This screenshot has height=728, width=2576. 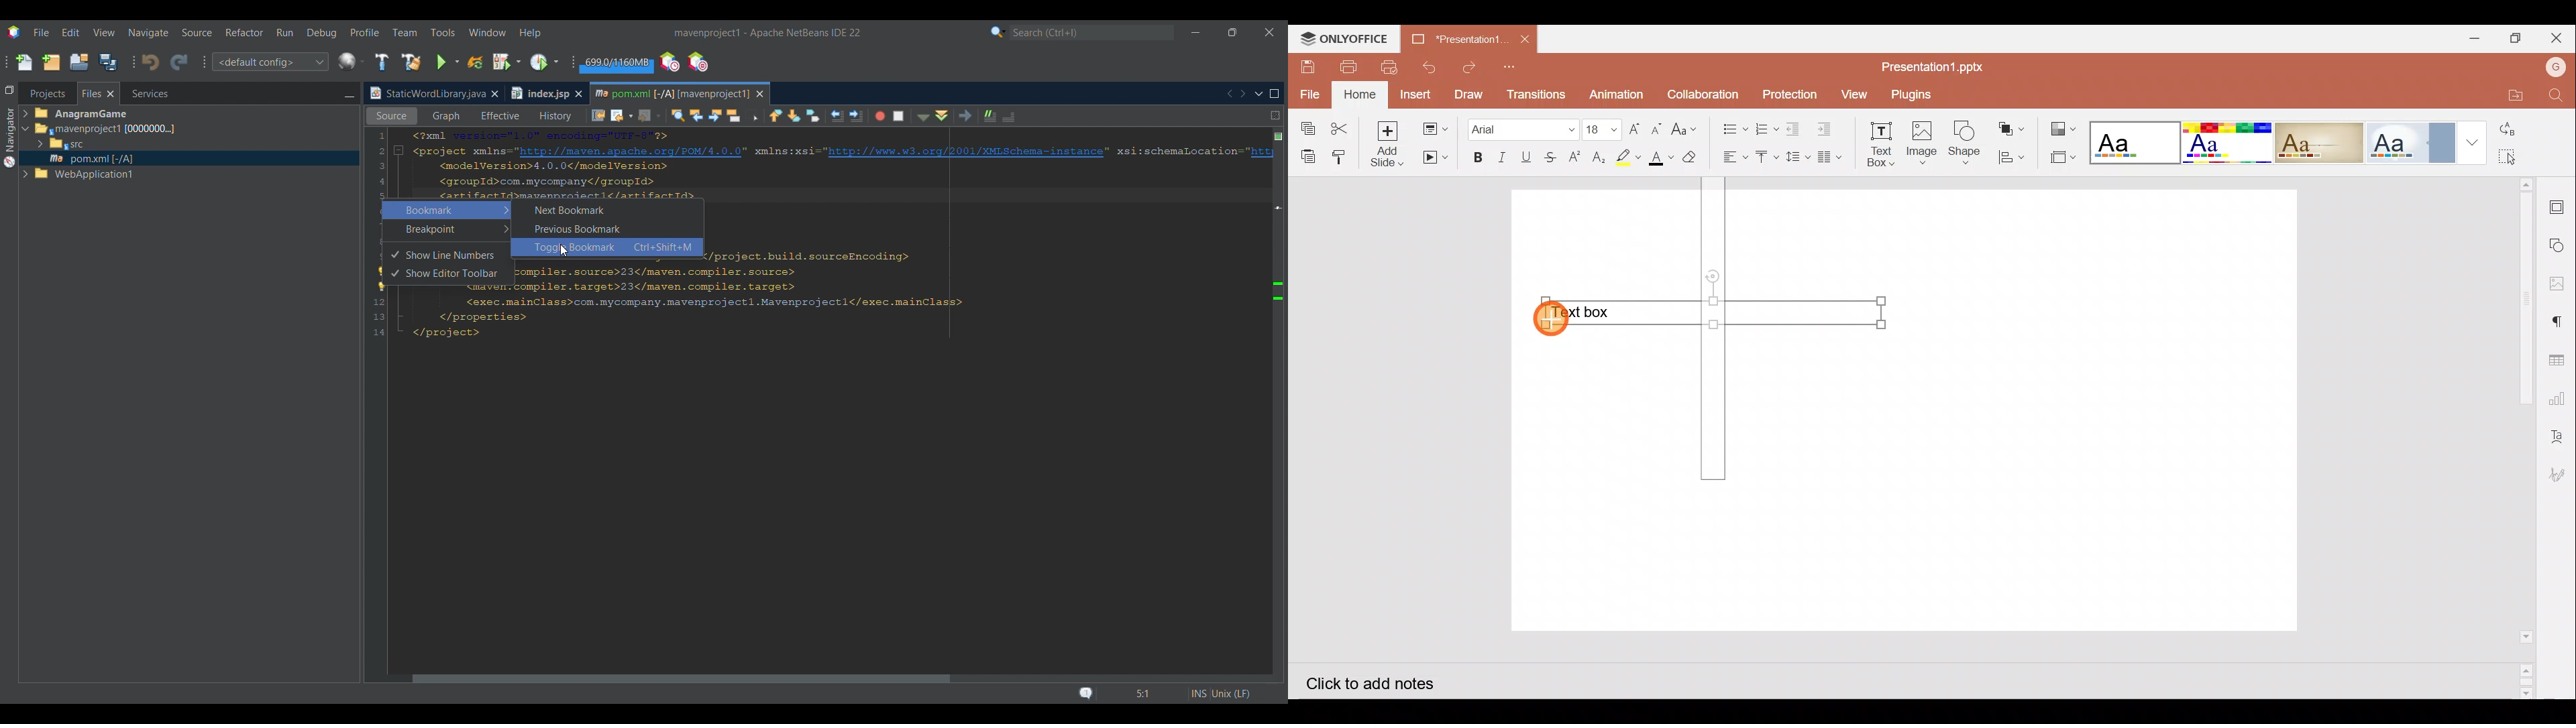 What do you see at coordinates (47, 93) in the screenshot?
I see `Projects tab` at bounding box center [47, 93].